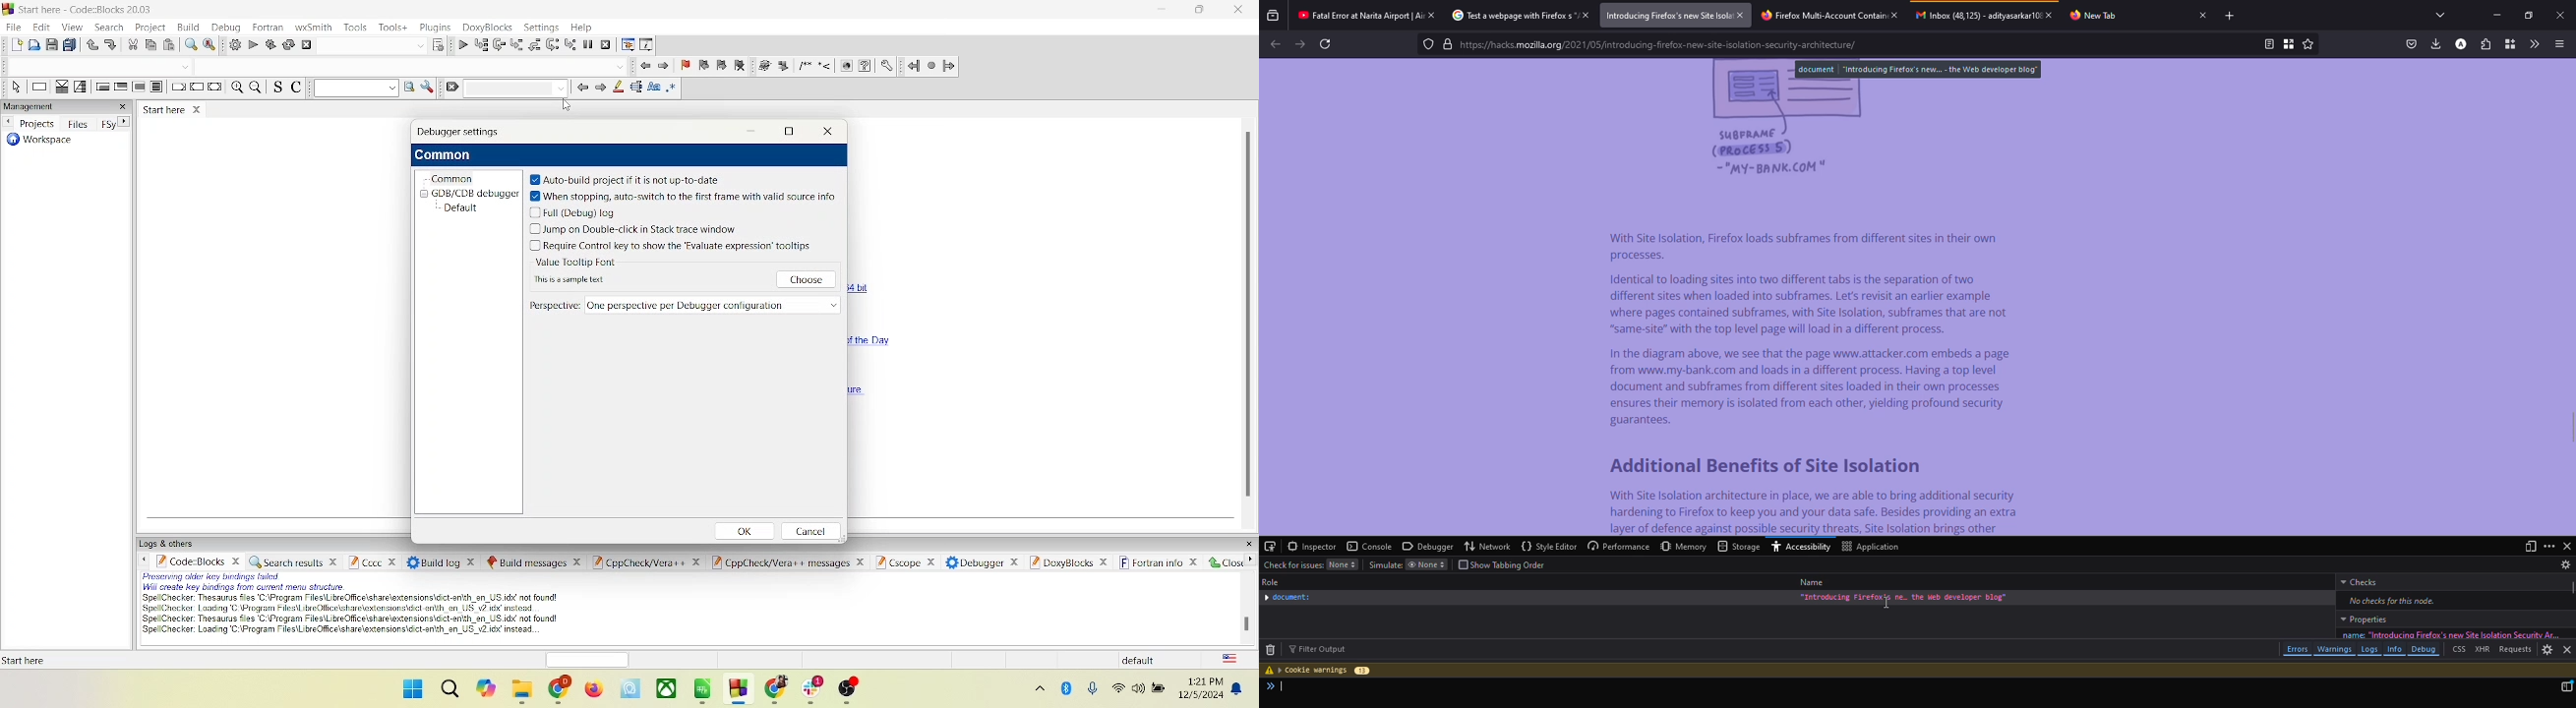  I want to click on date and time, so click(1201, 687).